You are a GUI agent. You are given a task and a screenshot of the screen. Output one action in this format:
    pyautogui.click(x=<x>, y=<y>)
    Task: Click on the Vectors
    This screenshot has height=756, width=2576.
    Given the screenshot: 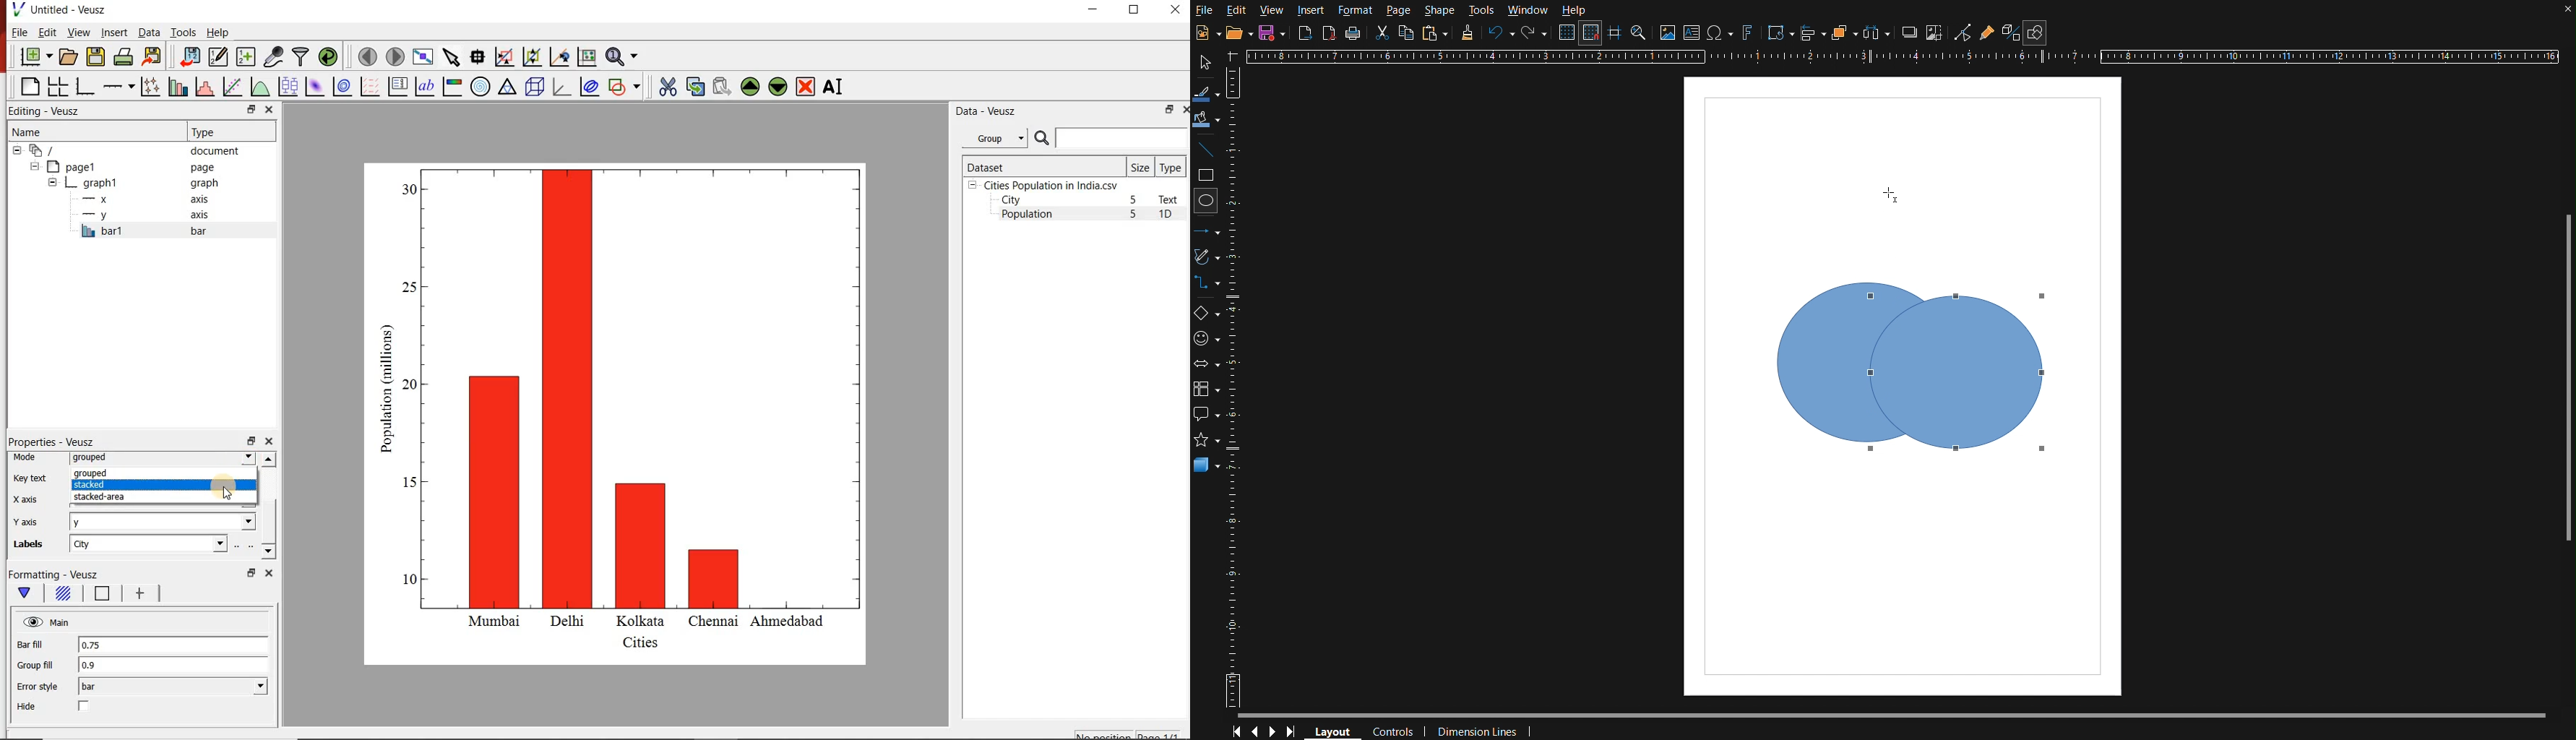 What is the action you would take?
    pyautogui.click(x=1207, y=257)
    